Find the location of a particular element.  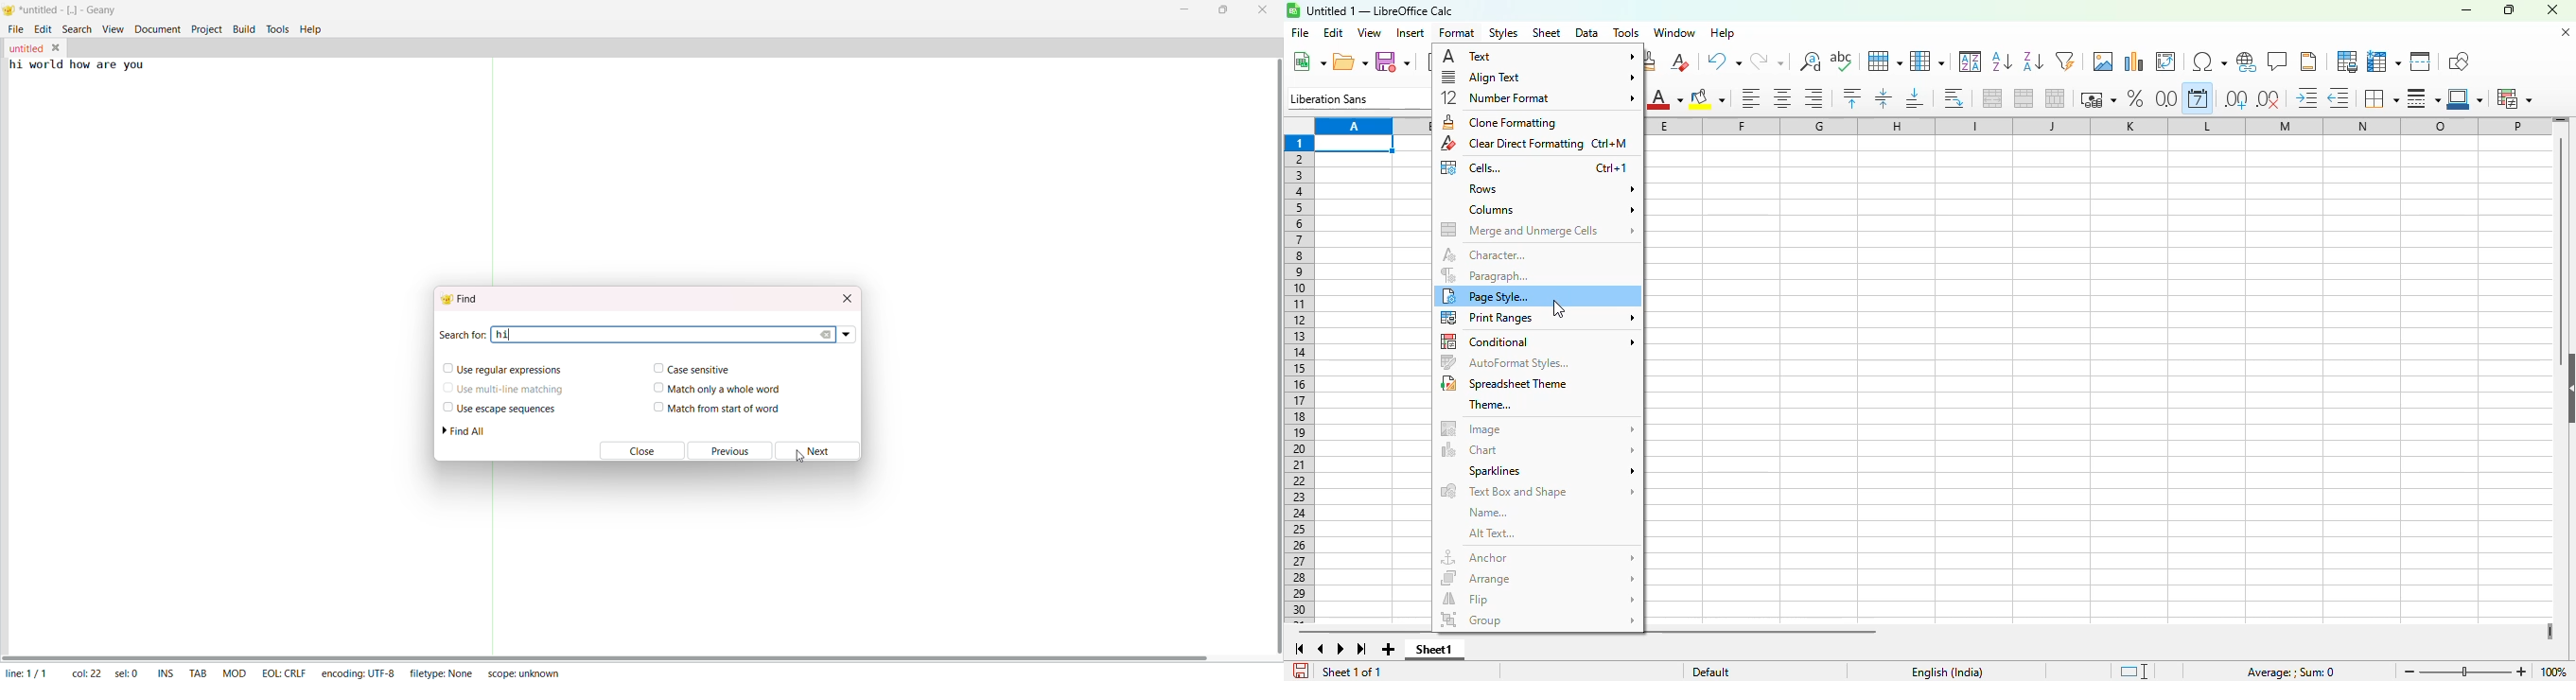

borders is located at coordinates (2380, 98).